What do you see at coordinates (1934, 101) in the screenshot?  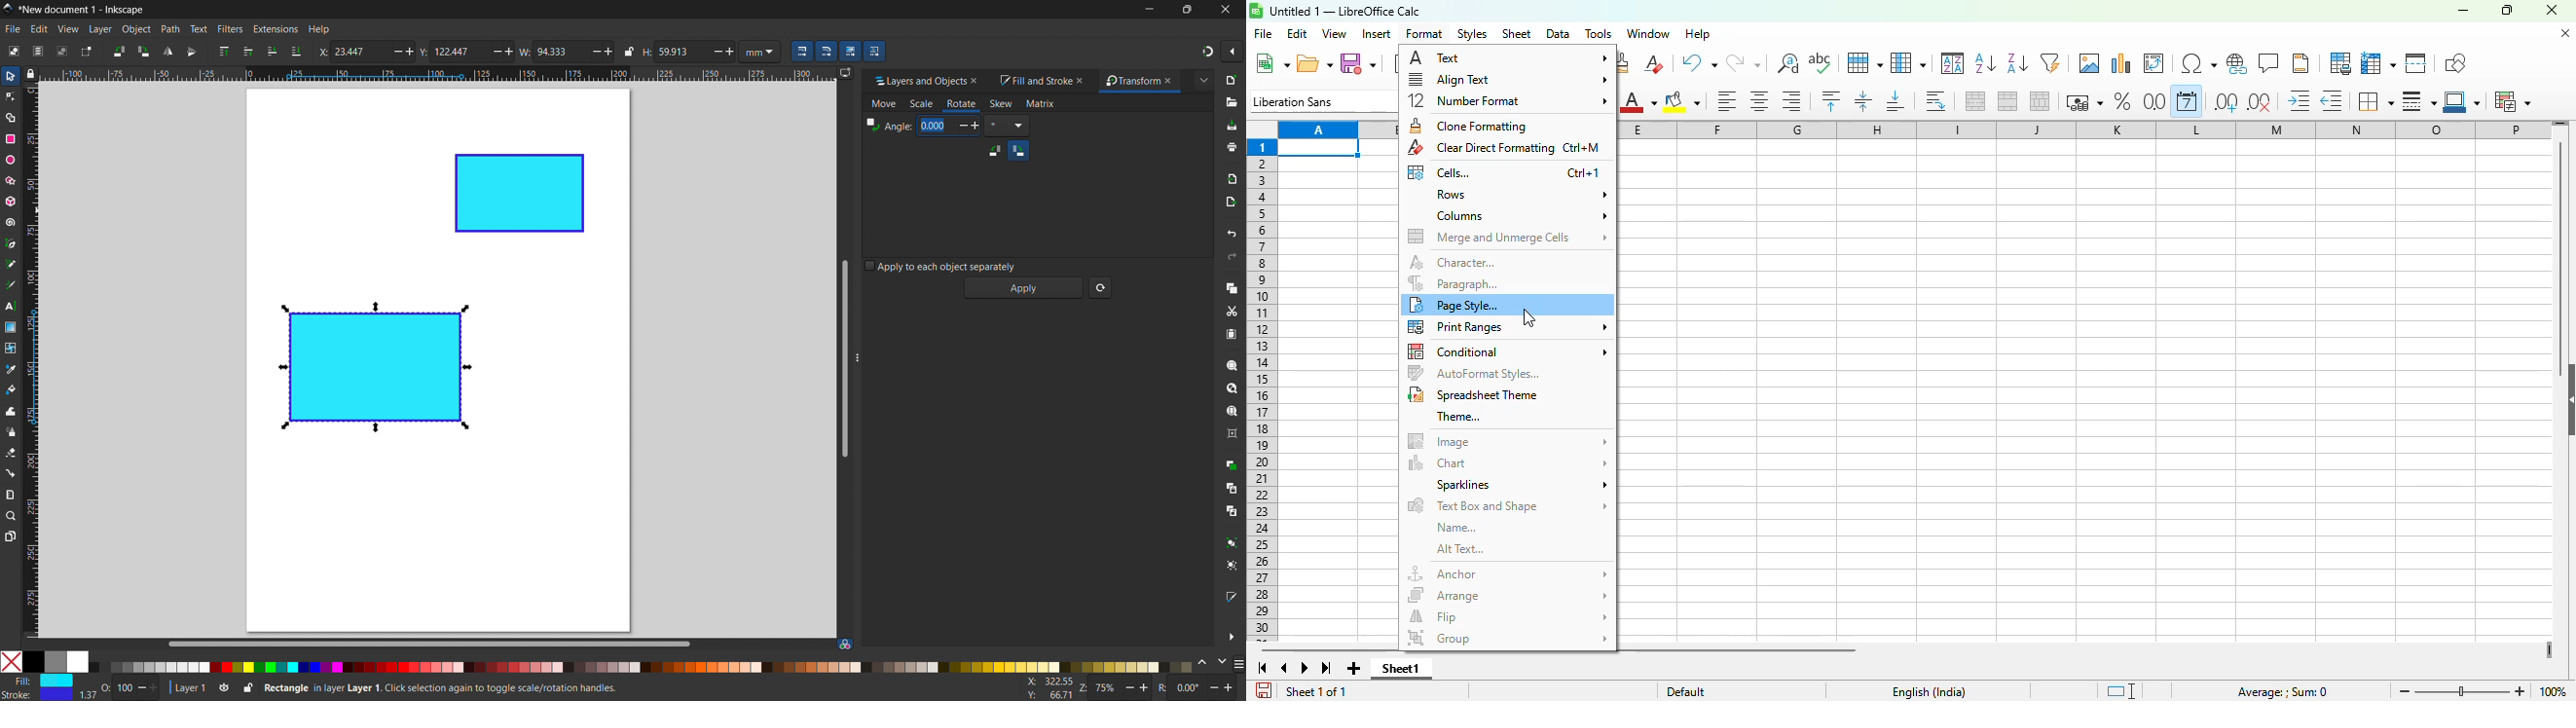 I see `wrap text` at bounding box center [1934, 101].